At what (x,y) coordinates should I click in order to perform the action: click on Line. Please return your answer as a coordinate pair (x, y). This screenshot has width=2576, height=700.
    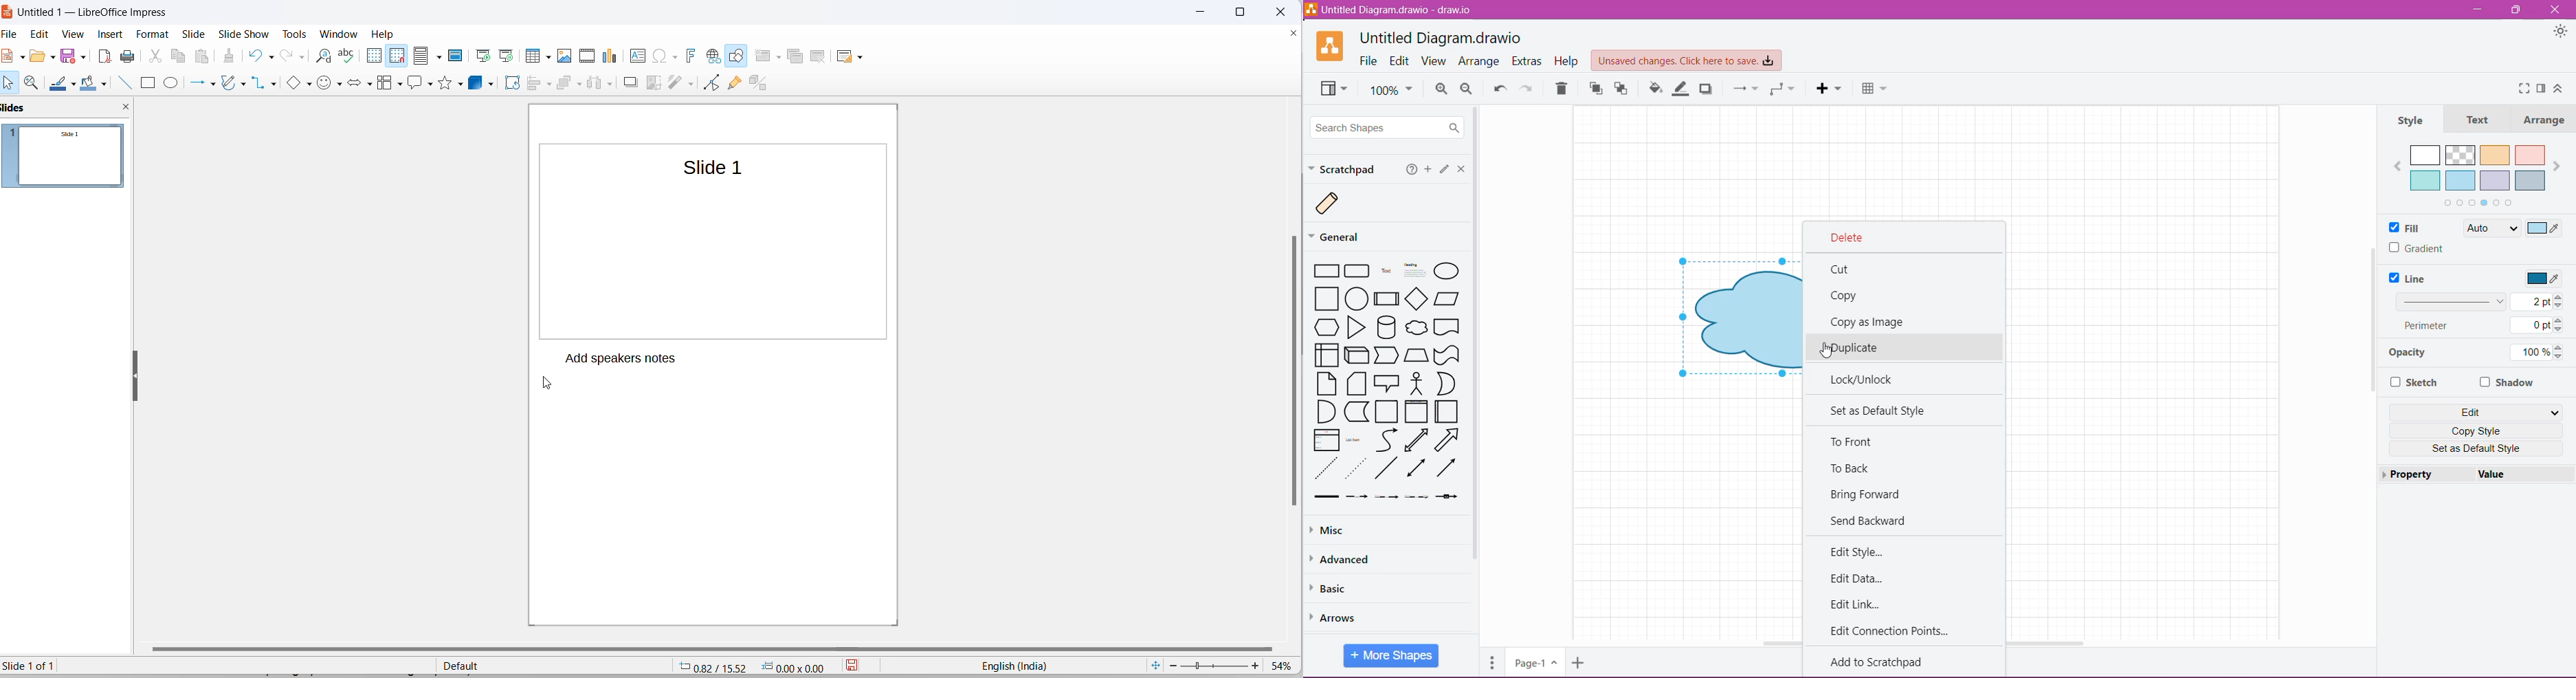
    Looking at the image, I should click on (2410, 279).